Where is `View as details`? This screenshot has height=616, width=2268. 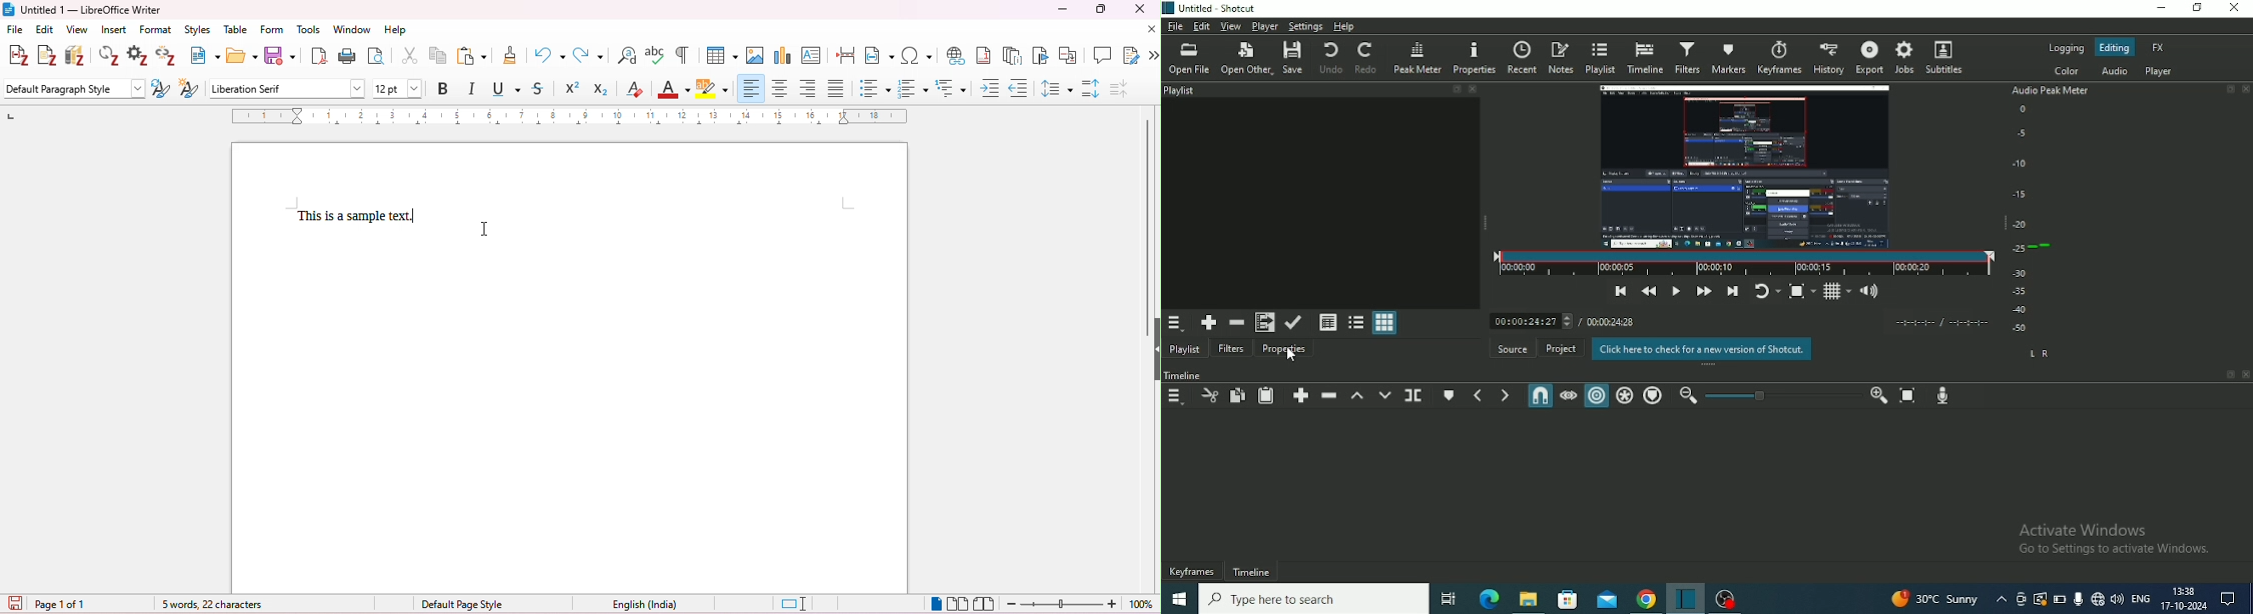
View as details is located at coordinates (1327, 323).